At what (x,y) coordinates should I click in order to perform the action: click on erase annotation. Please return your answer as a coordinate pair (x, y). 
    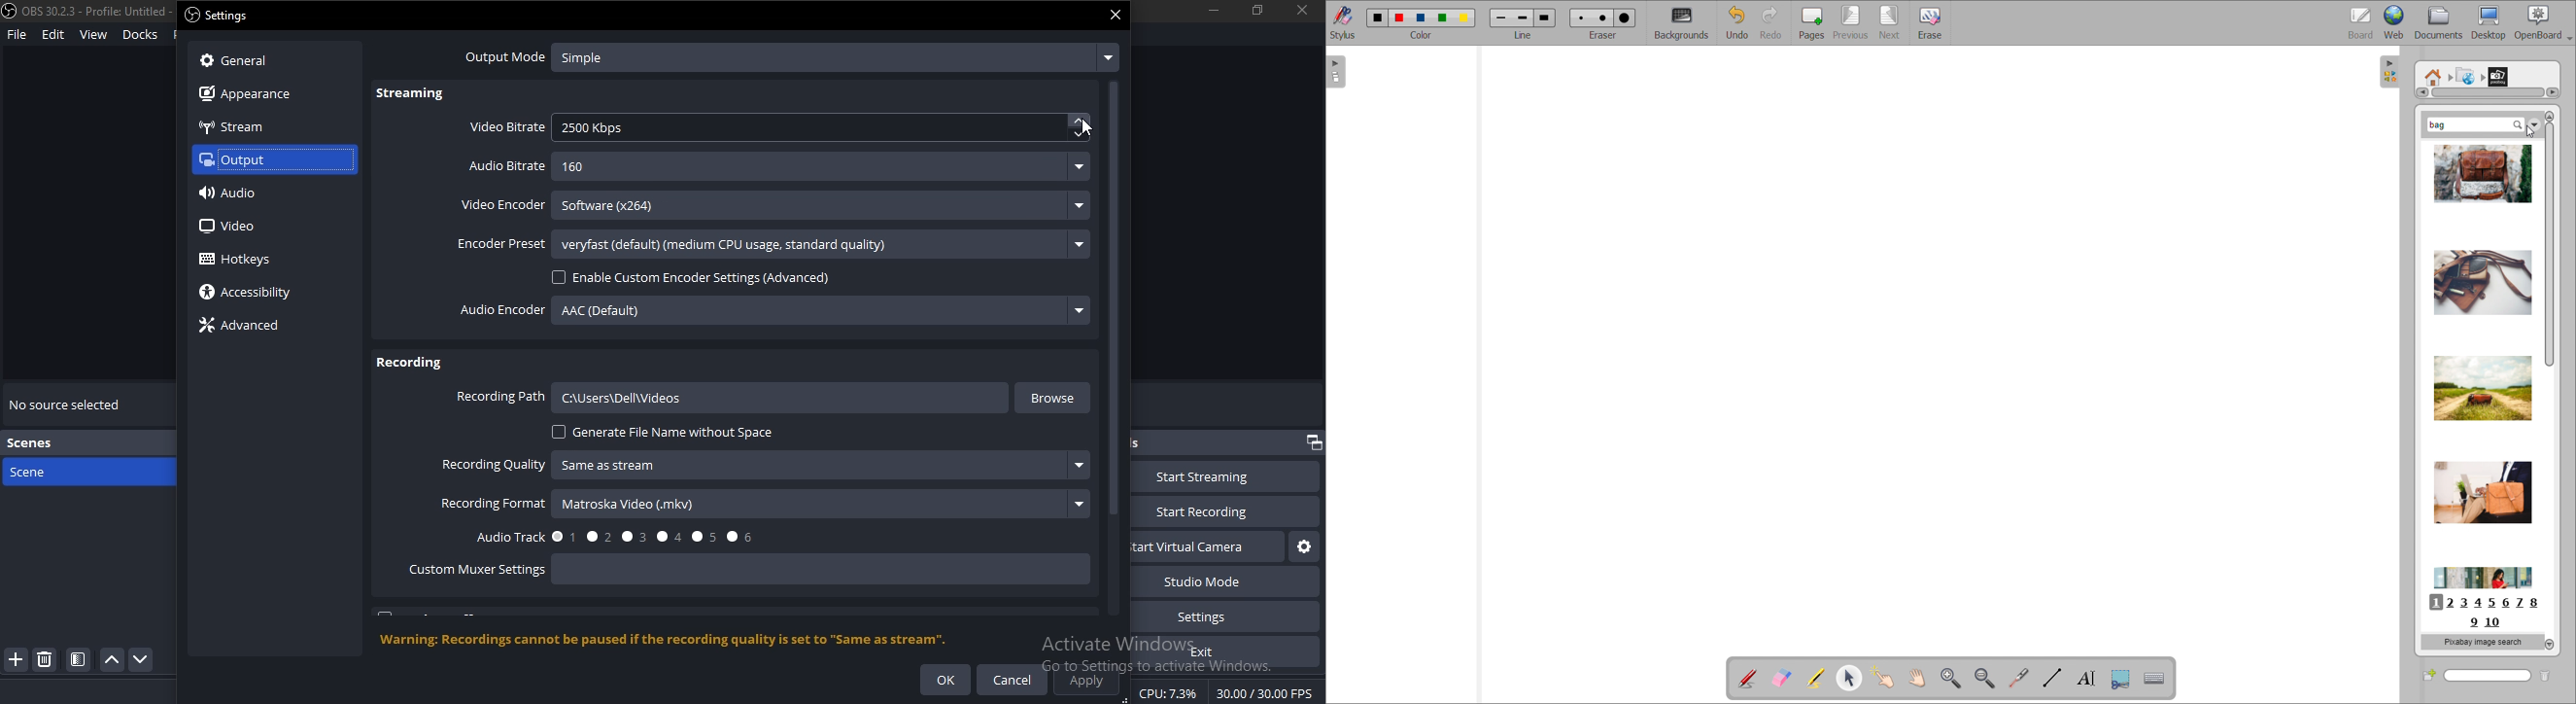
    Looking at the image, I should click on (1782, 677).